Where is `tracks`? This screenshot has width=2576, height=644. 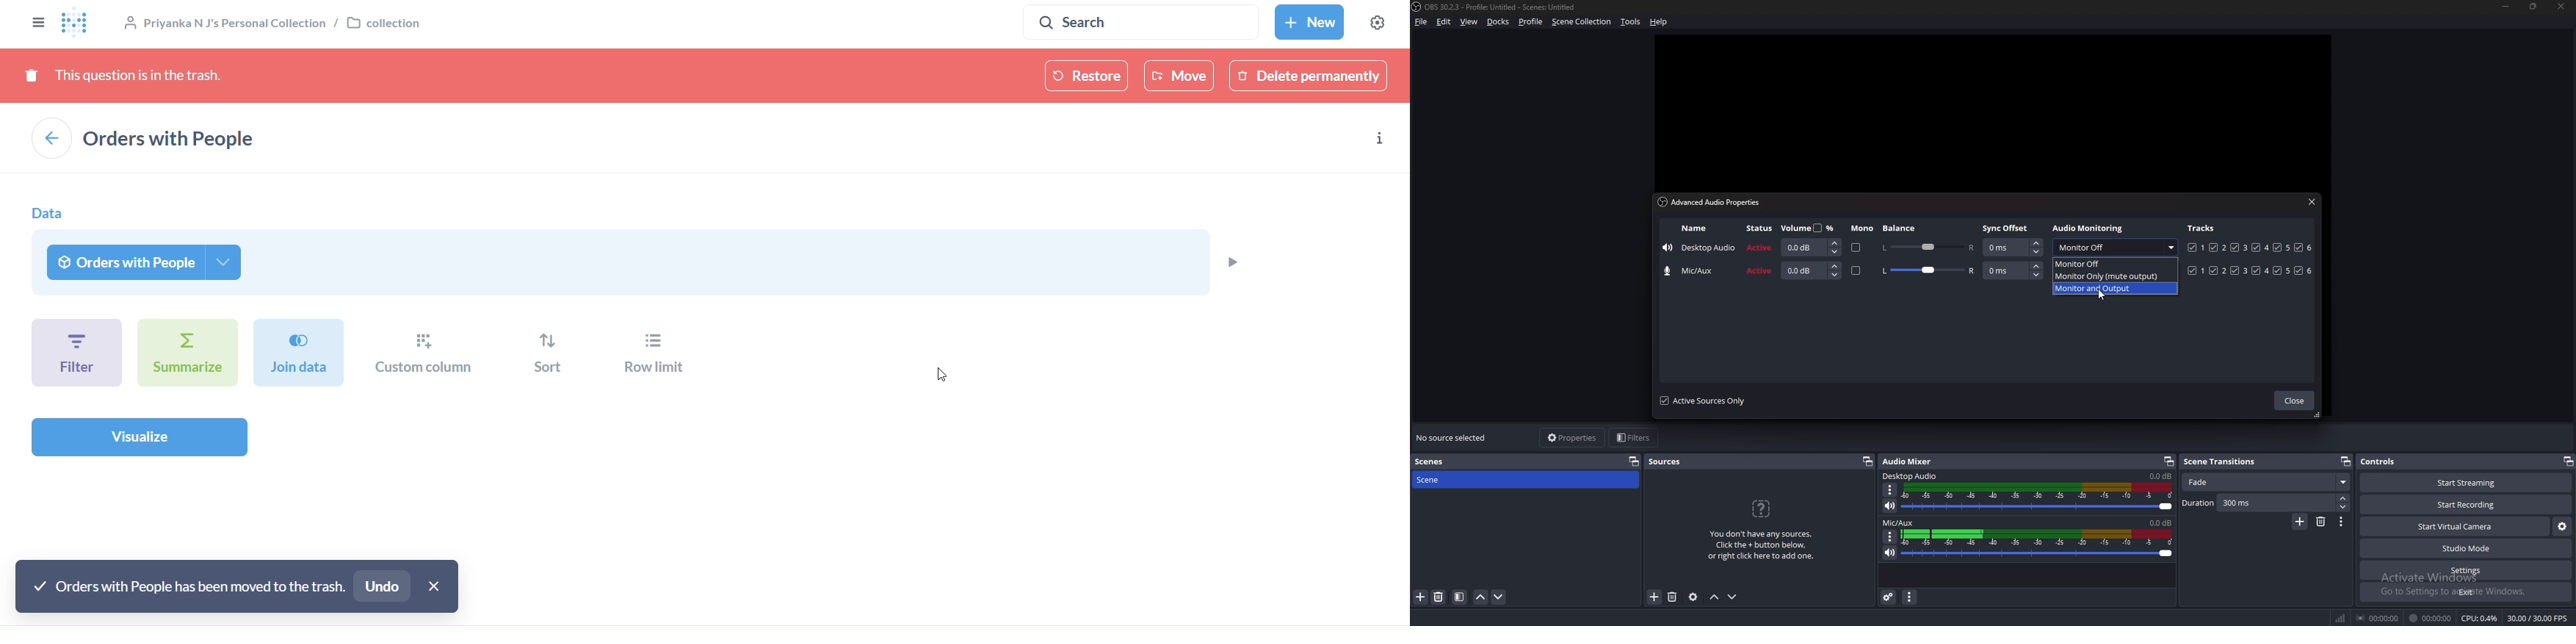 tracks is located at coordinates (2251, 270).